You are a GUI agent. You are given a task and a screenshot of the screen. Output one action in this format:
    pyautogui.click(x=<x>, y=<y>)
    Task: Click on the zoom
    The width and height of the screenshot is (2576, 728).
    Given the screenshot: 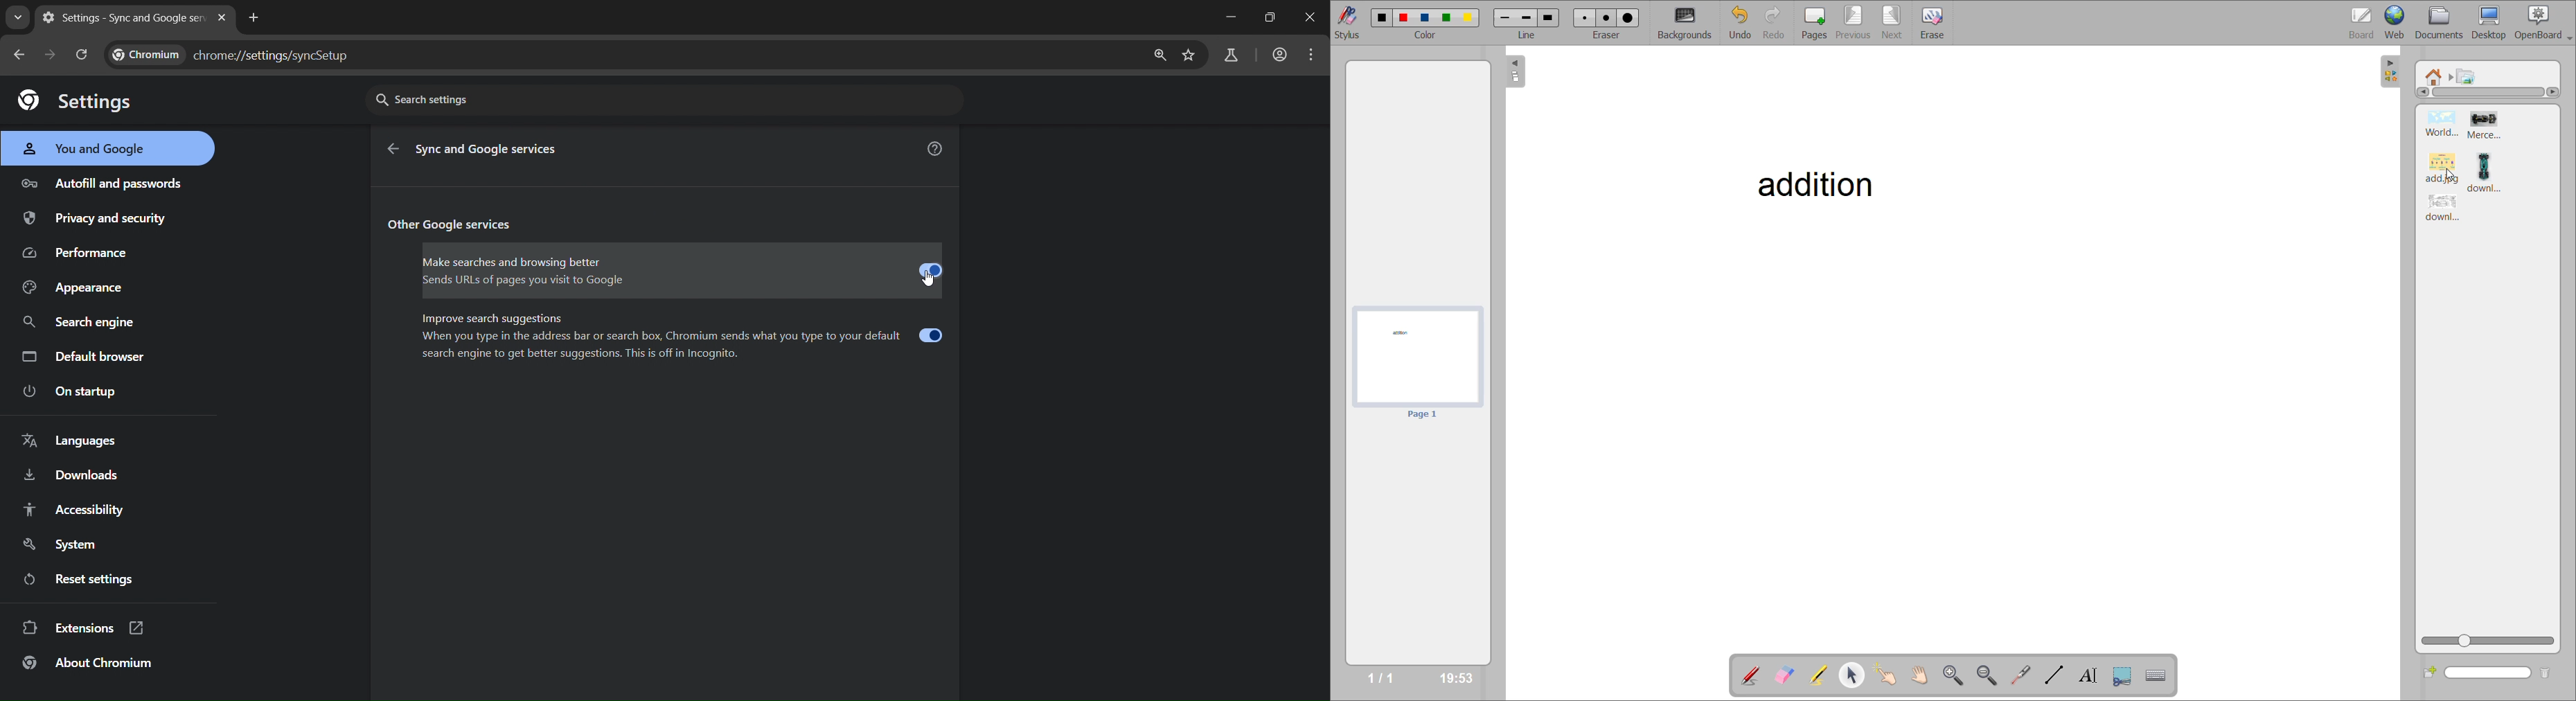 What is the action you would take?
    pyautogui.click(x=1162, y=55)
    